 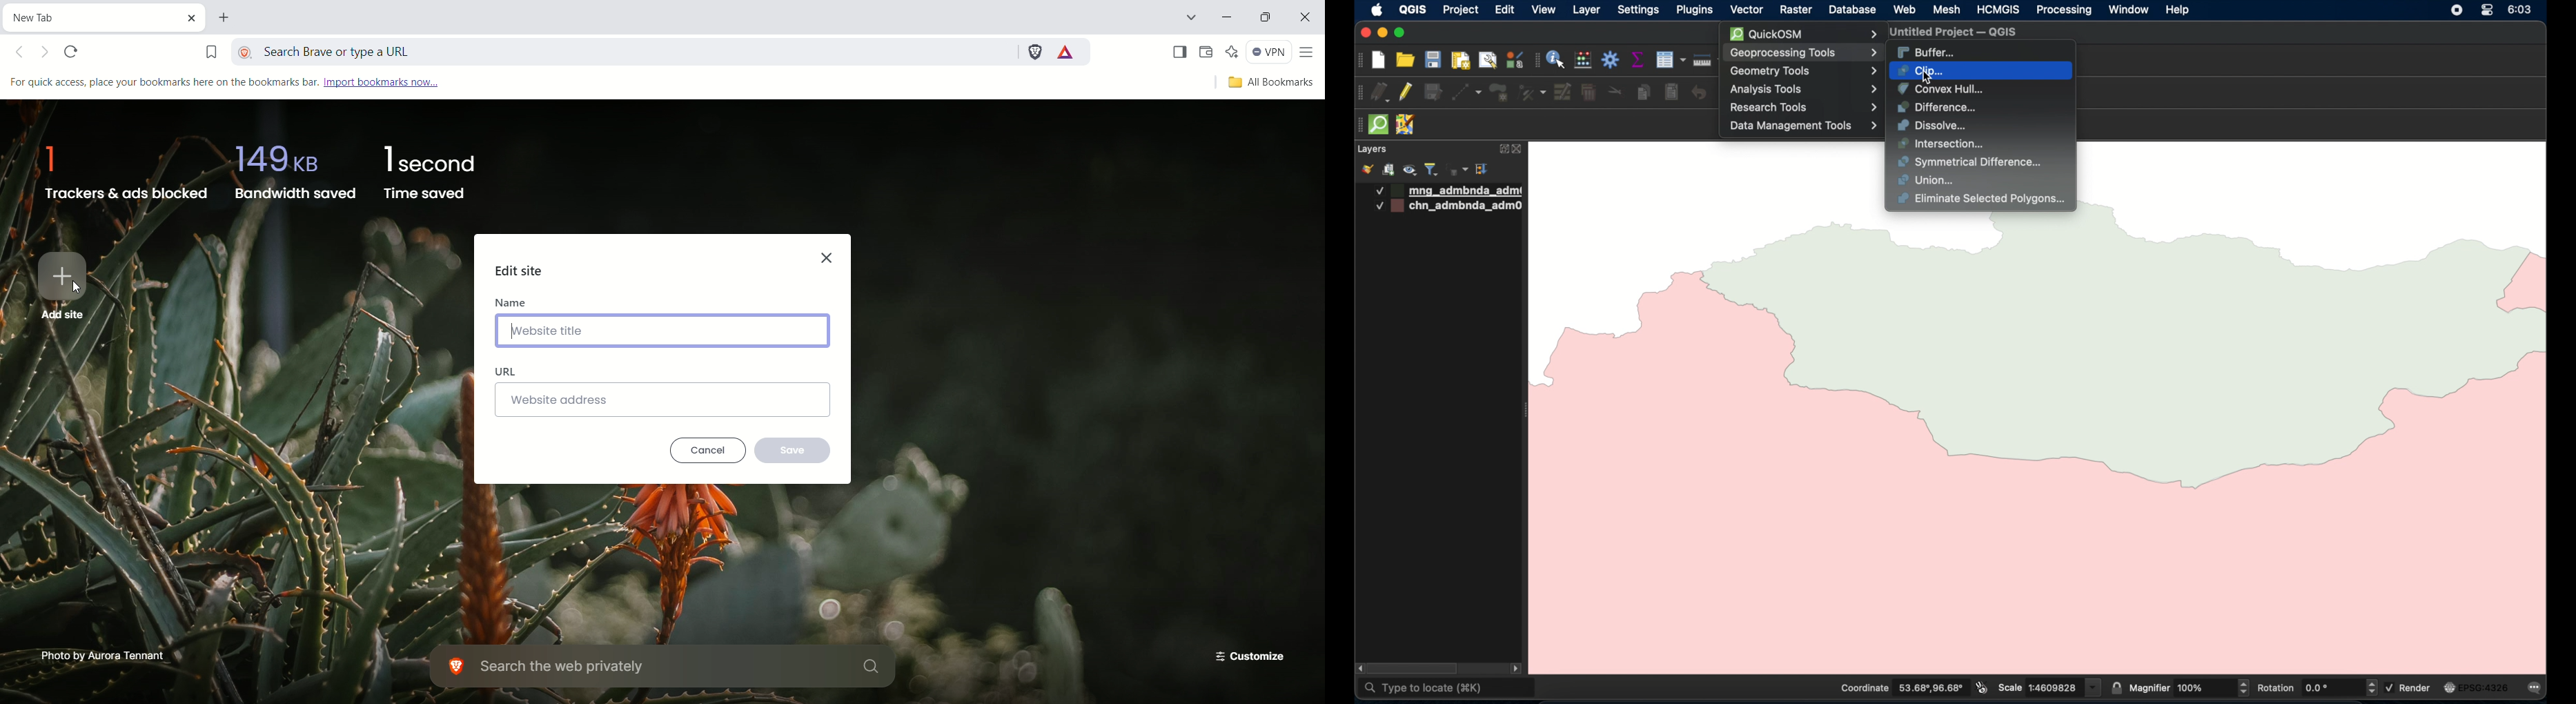 What do you see at coordinates (2537, 689) in the screenshot?
I see `messages` at bounding box center [2537, 689].